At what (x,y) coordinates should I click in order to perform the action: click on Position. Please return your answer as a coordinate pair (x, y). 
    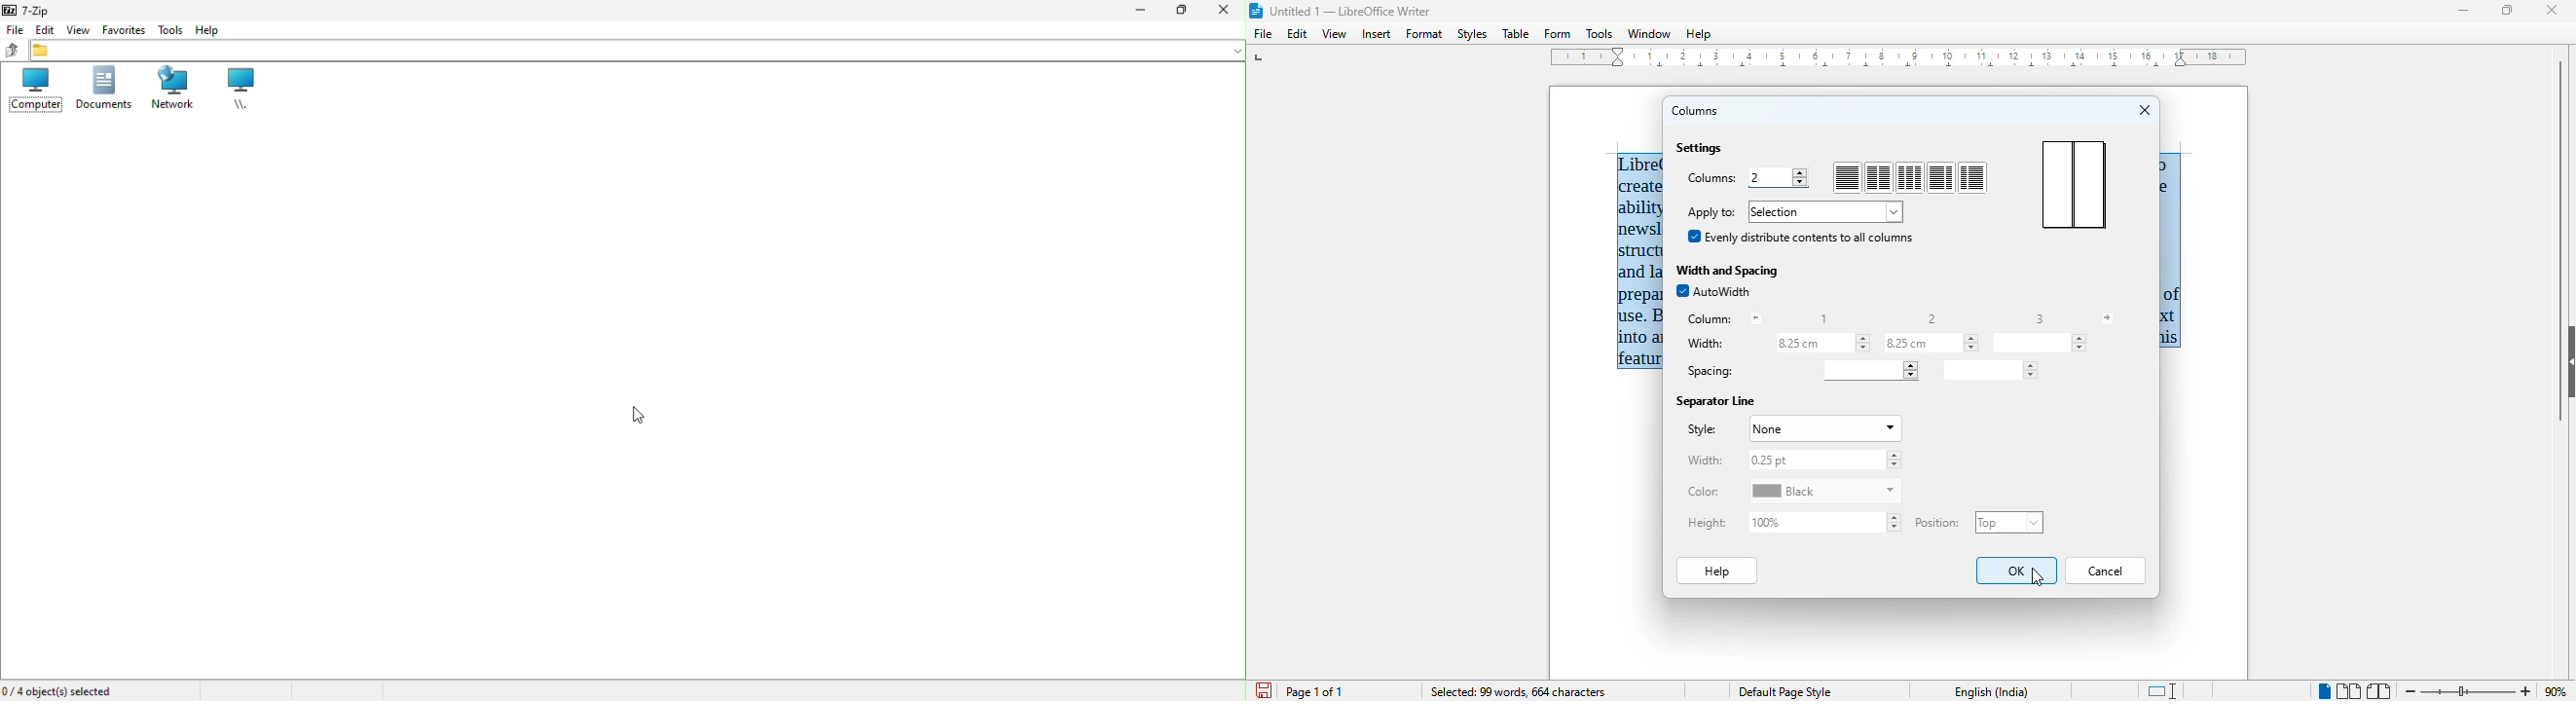
    Looking at the image, I should click on (1940, 520).